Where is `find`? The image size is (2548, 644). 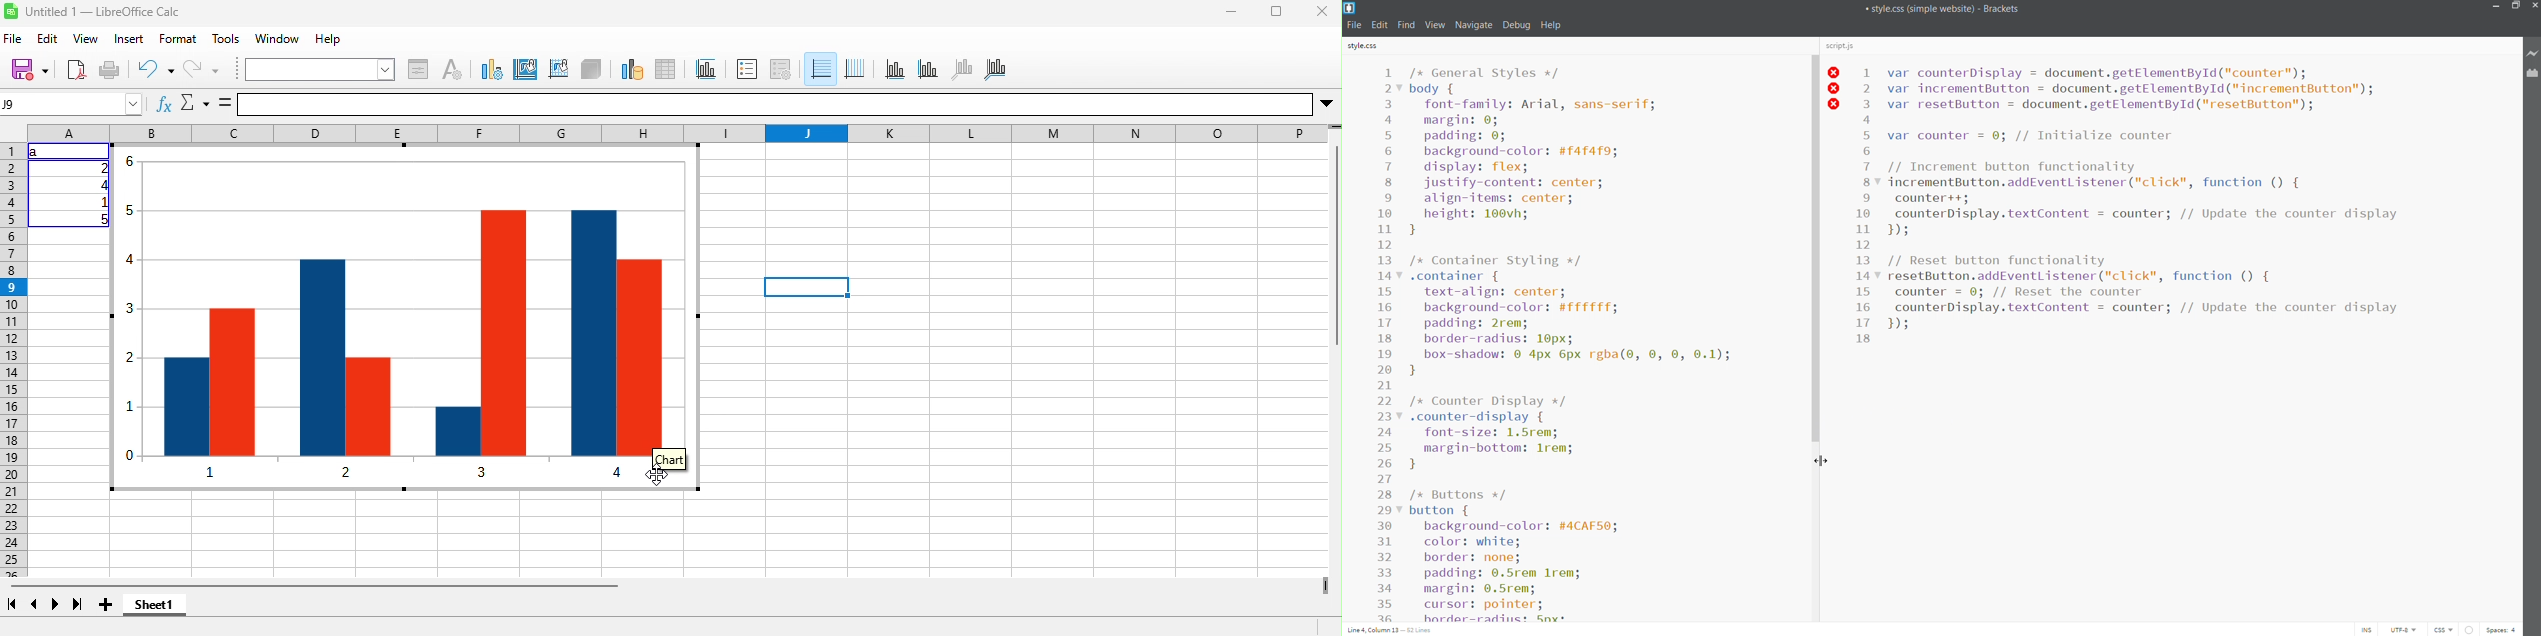 find is located at coordinates (1406, 26).